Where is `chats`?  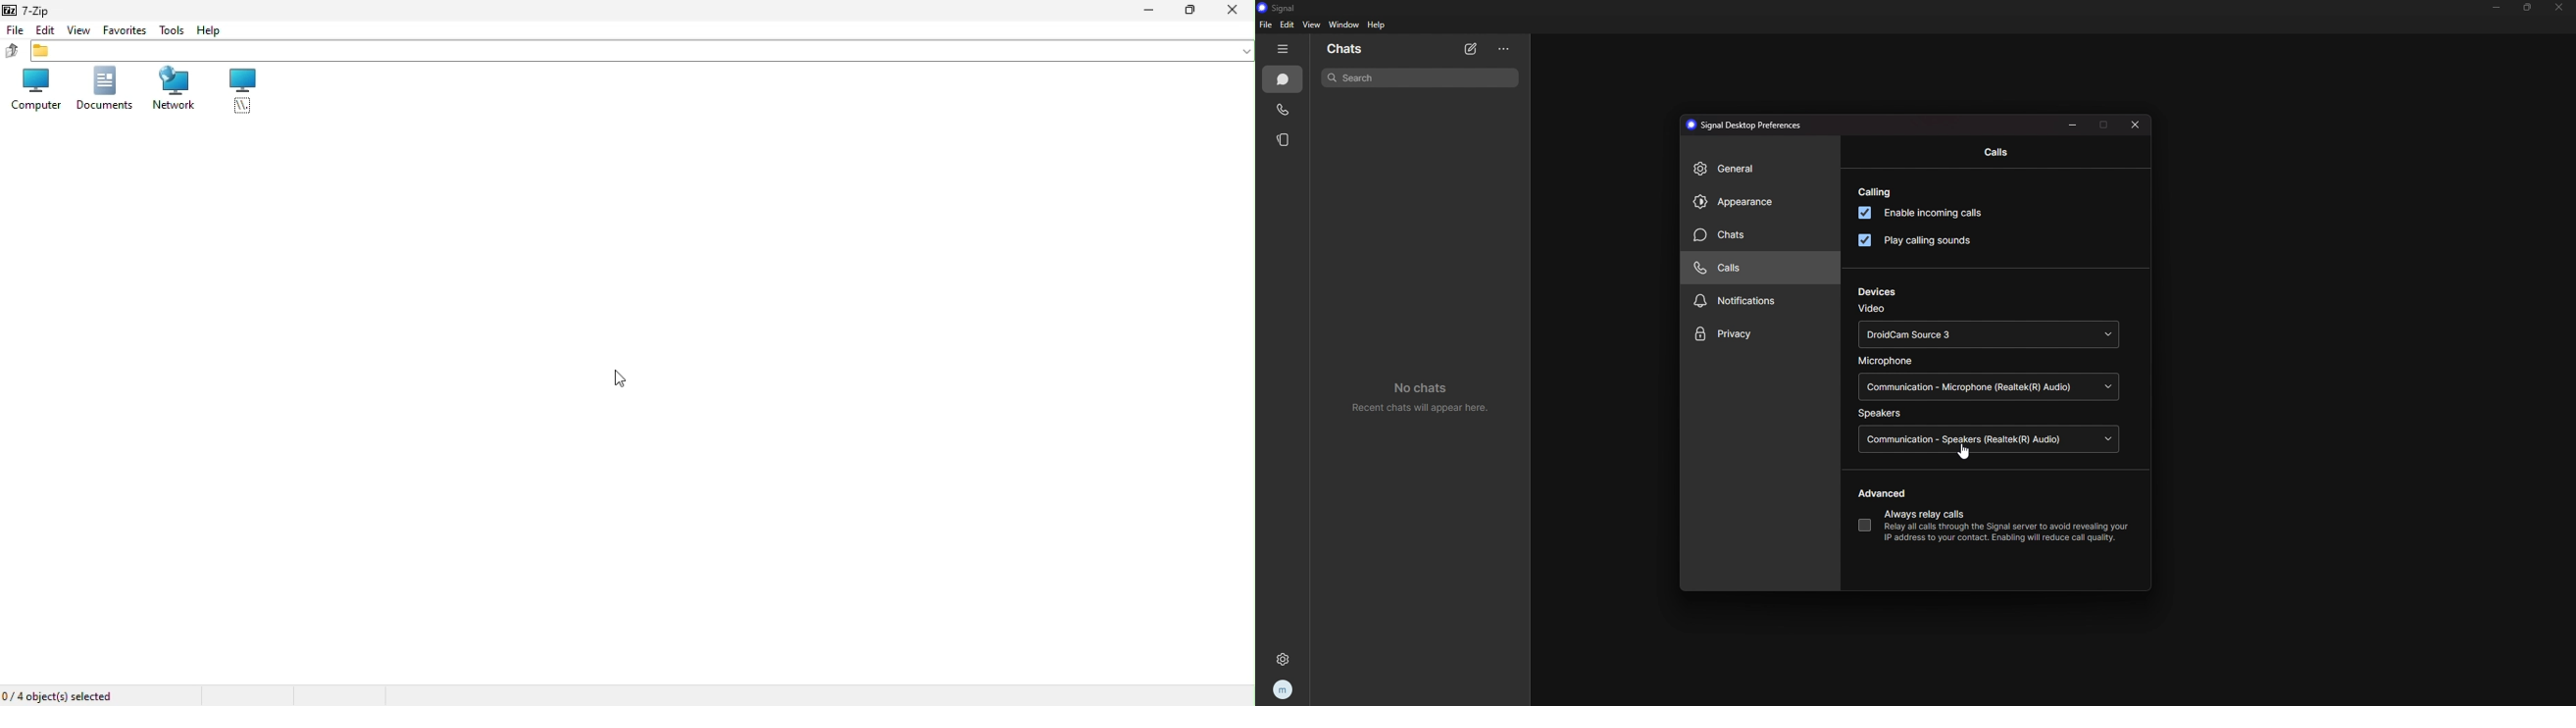
chats is located at coordinates (1283, 79).